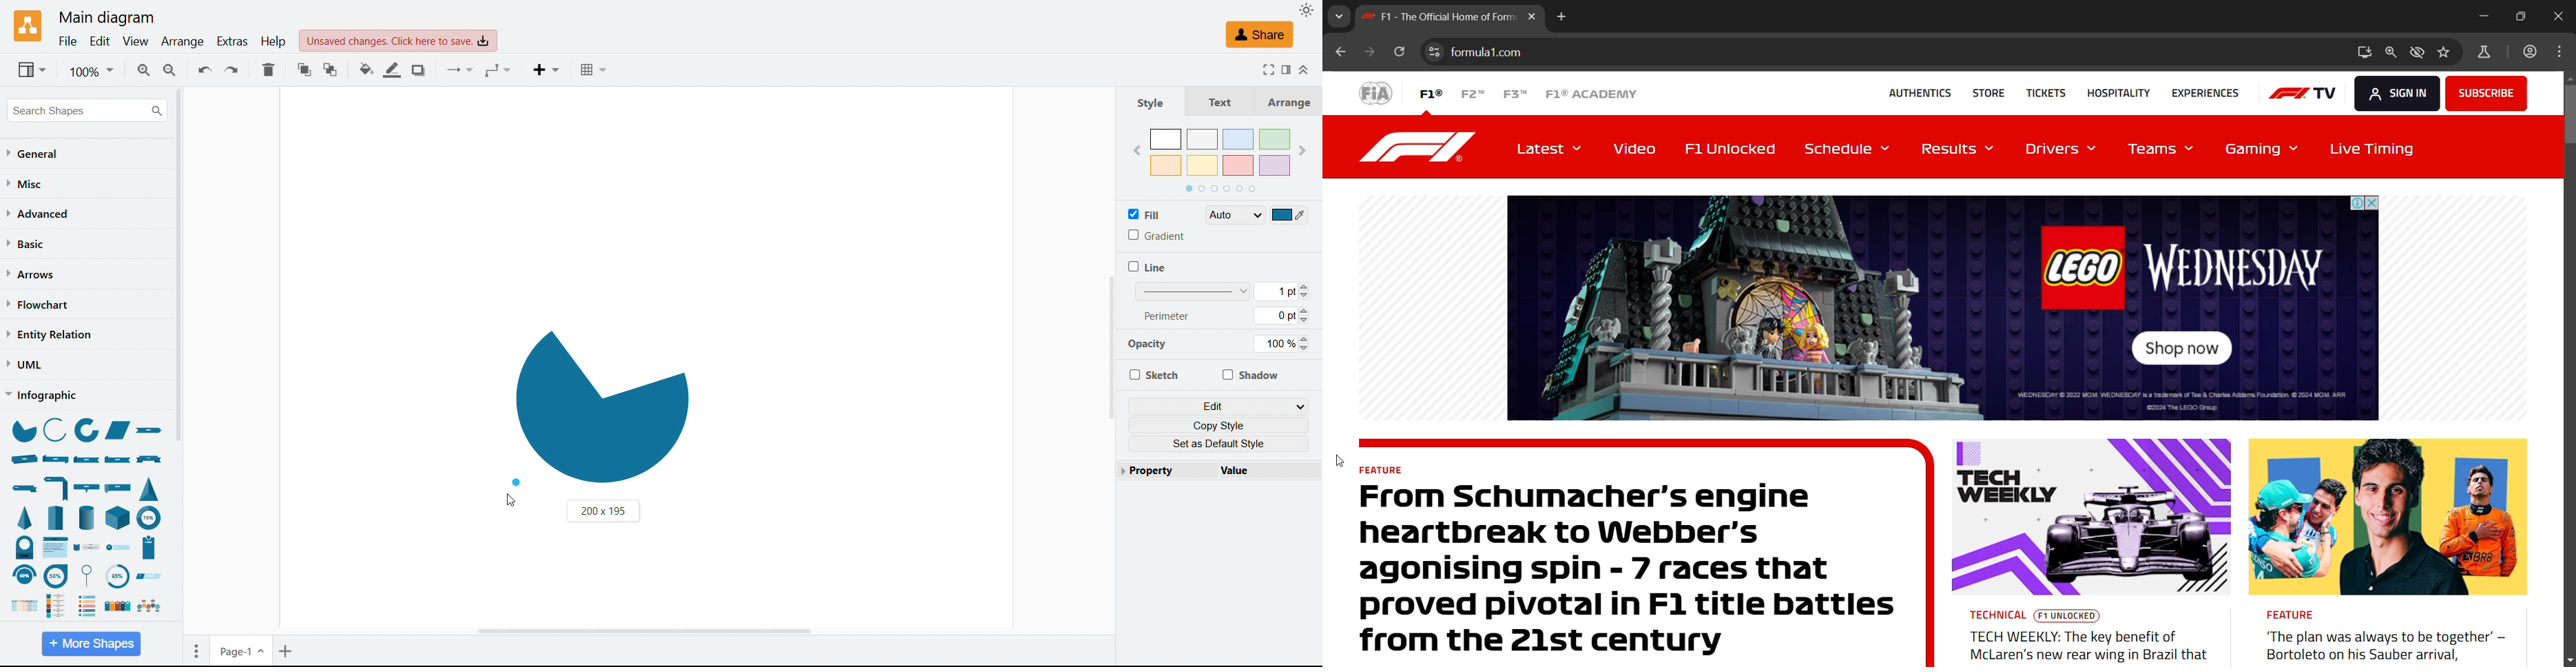 The image size is (2576, 672). Describe the element at coordinates (149, 488) in the screenshot. I see `triangle` at that location.